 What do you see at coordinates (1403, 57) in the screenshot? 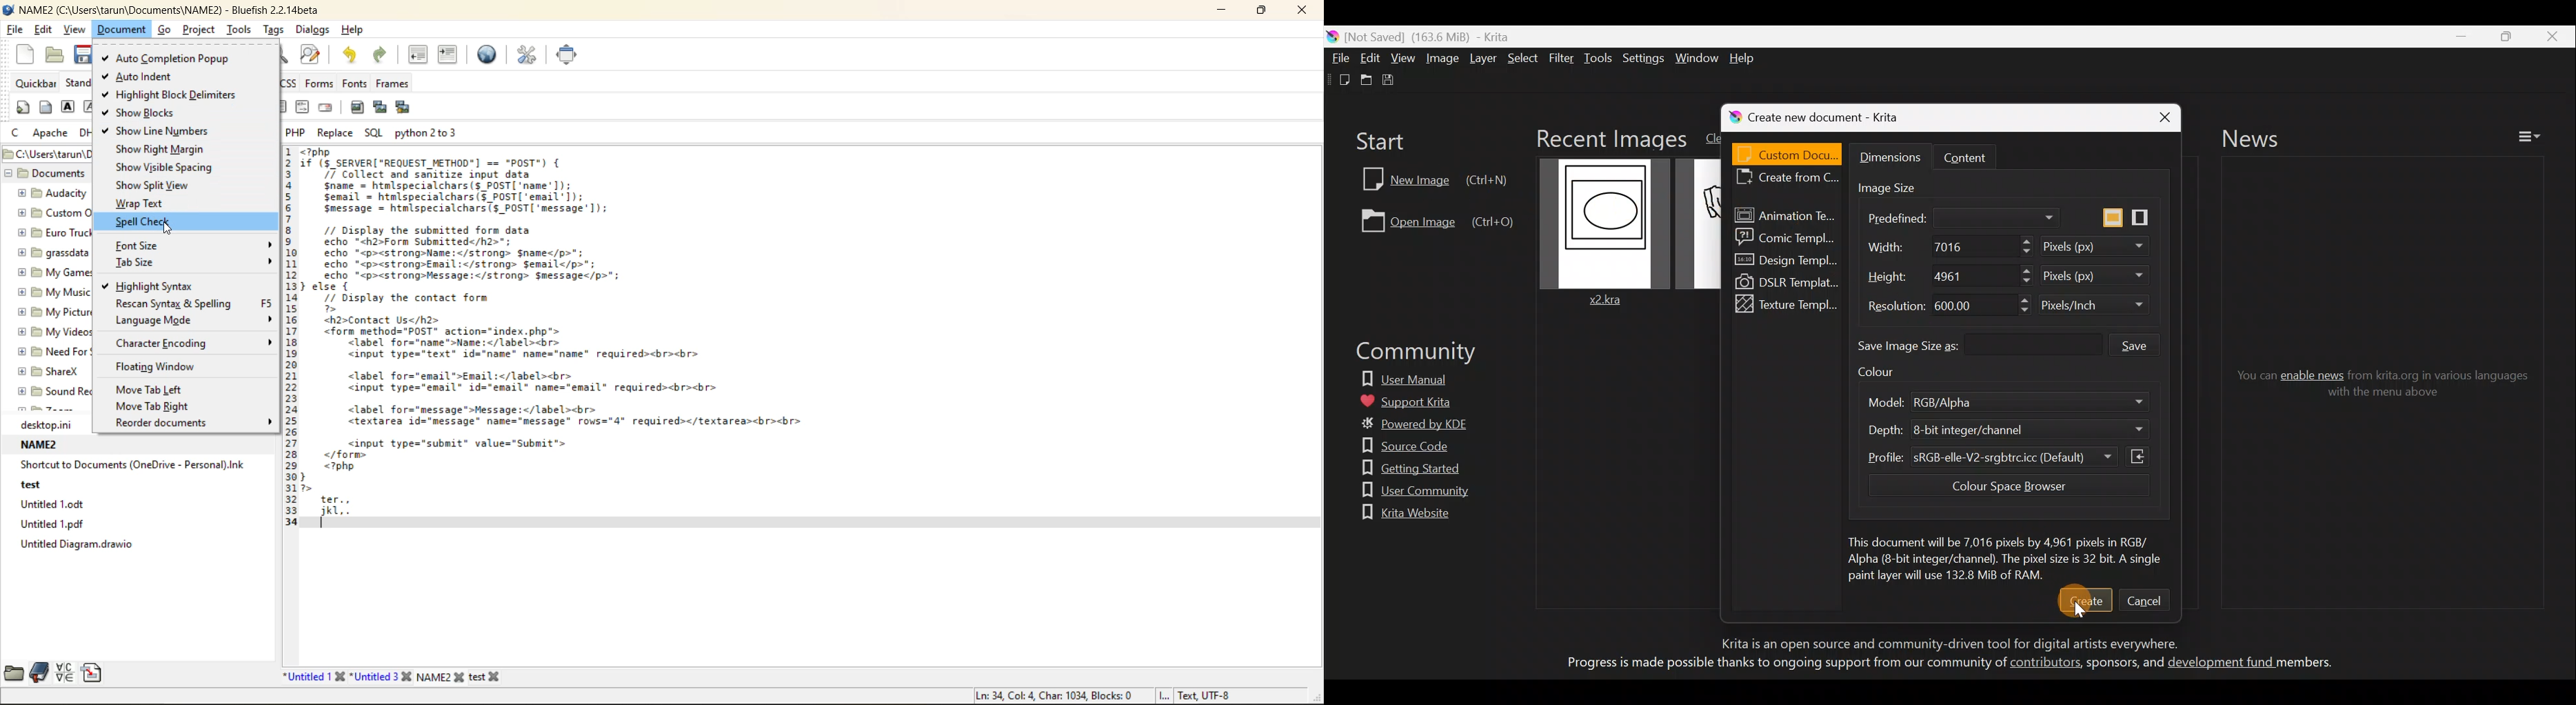
I see `View` at bounding box center [1403, 57].